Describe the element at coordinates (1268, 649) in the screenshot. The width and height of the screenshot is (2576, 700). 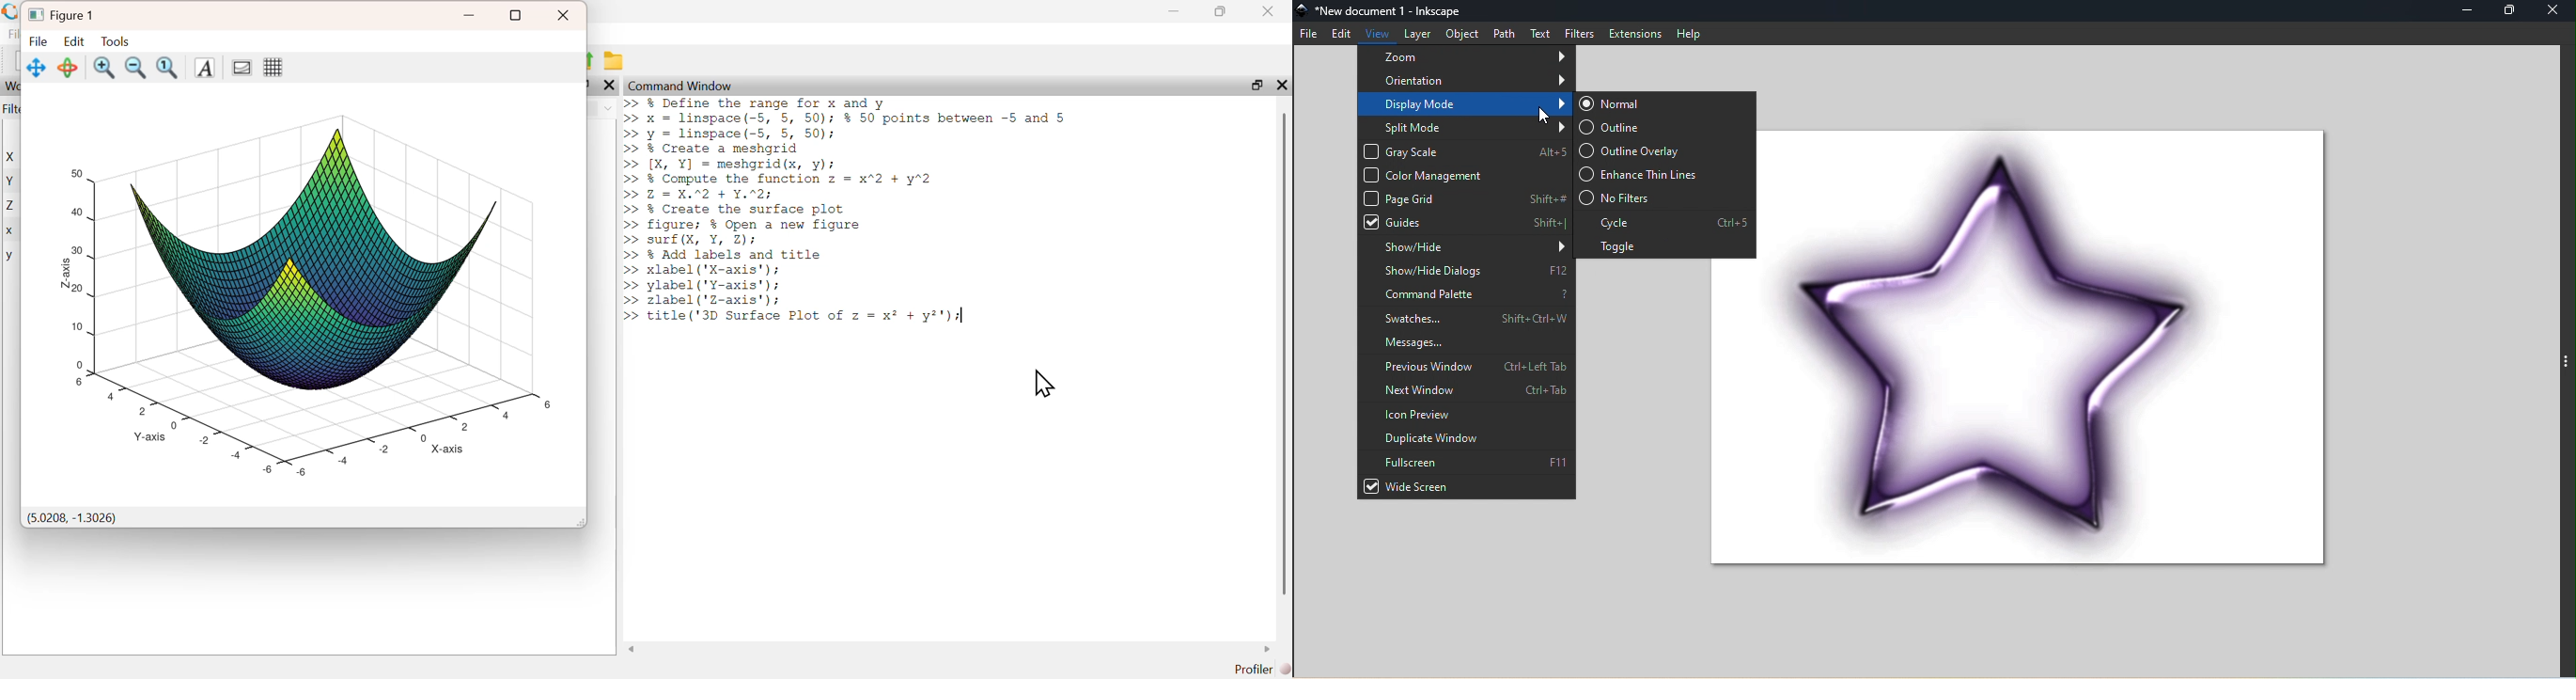
I see `scroll right` at that location.